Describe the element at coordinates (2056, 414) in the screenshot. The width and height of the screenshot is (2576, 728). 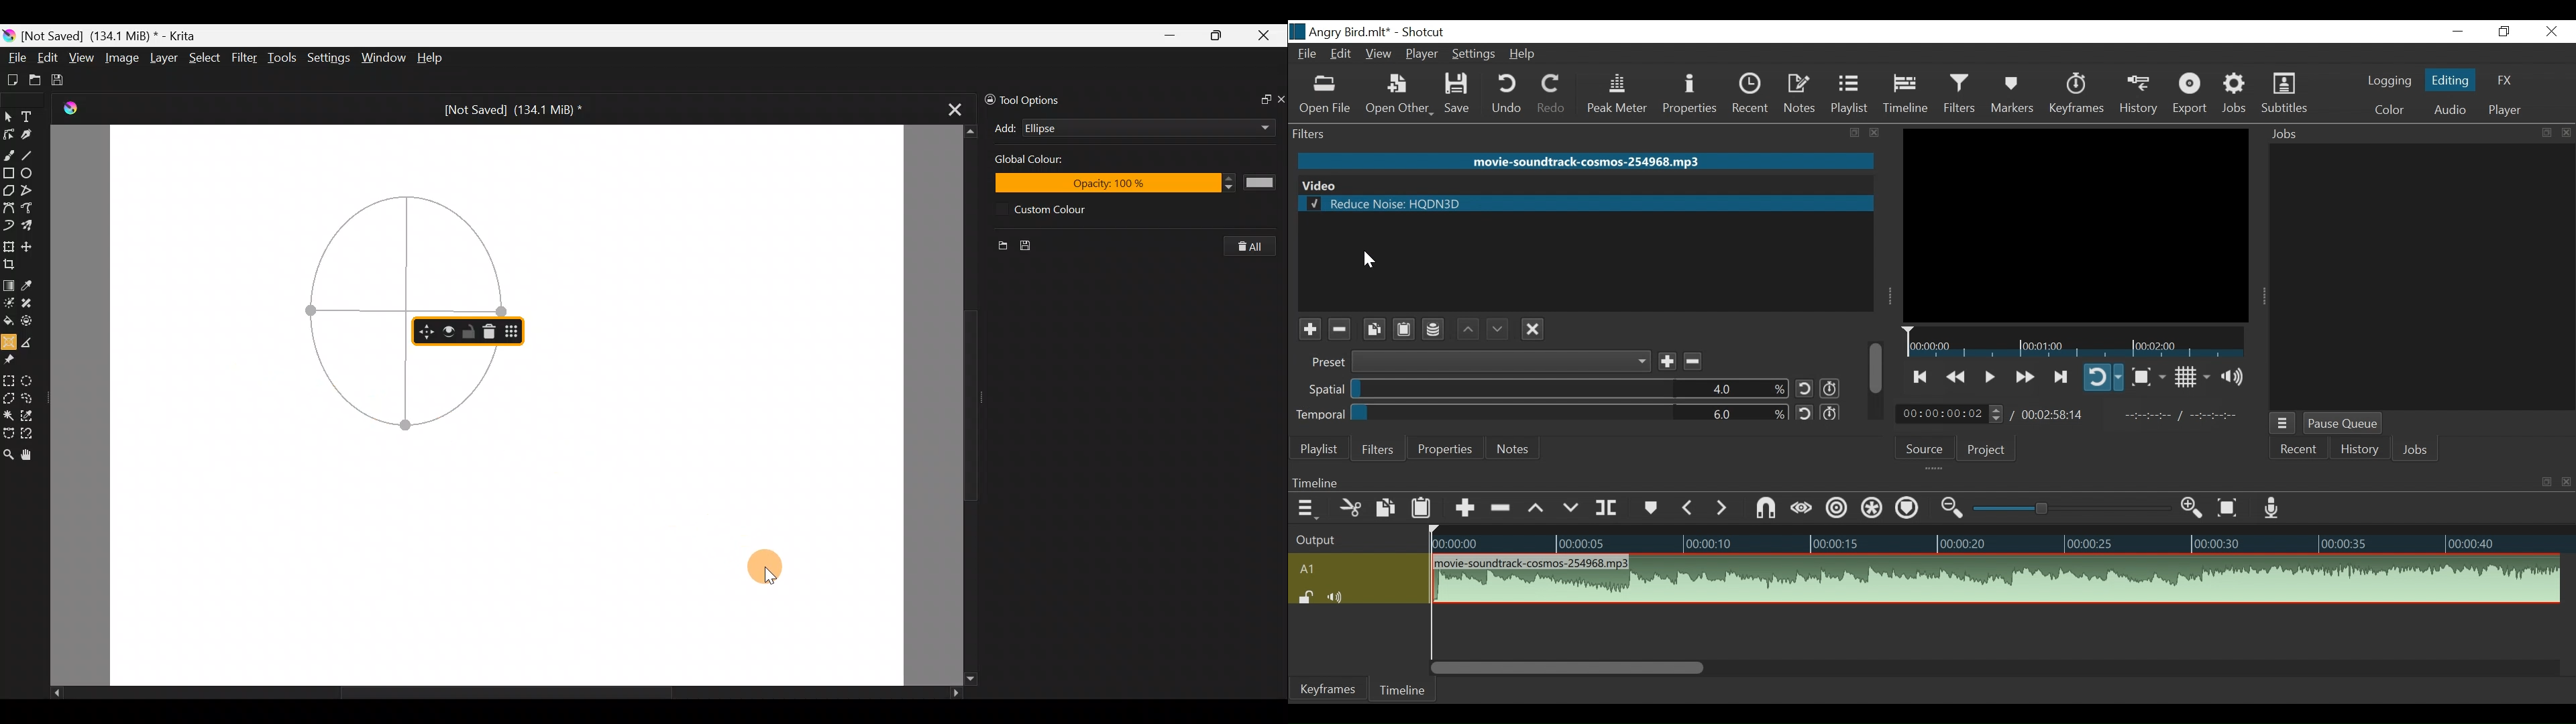
I see `Total Duration` at that location.